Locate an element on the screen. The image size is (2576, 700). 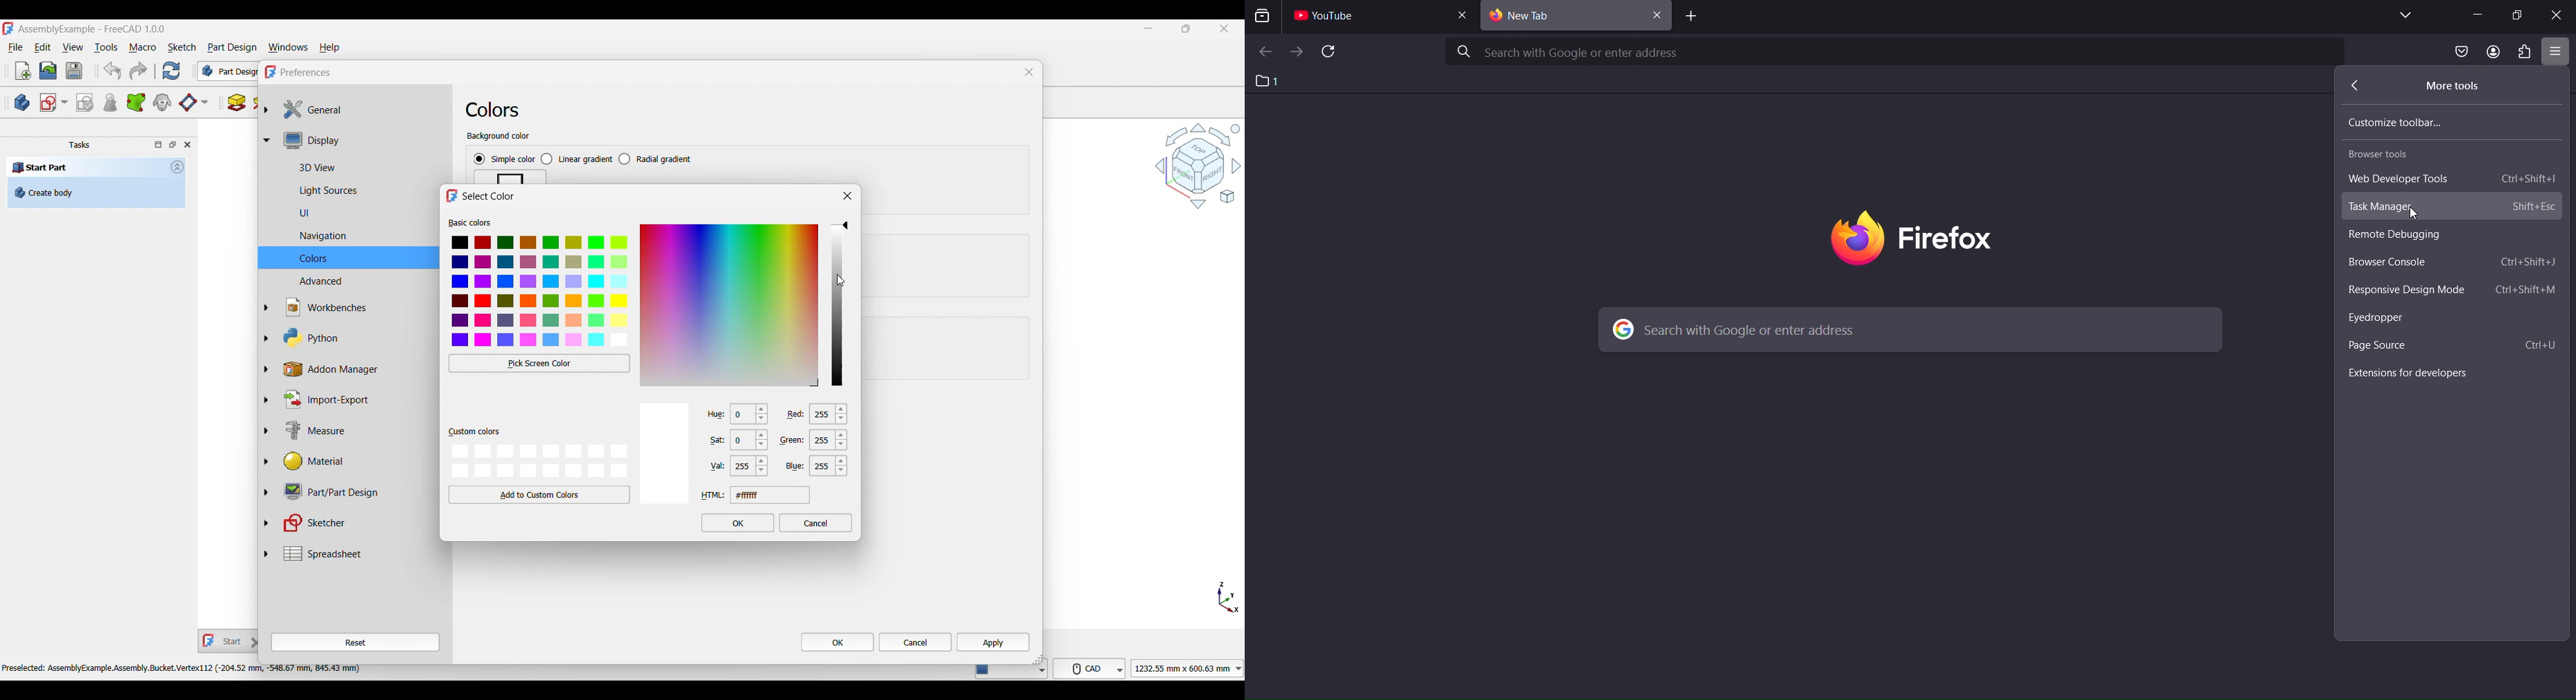
Ctrl+Shift+I is located at coordinates (2528, 180).